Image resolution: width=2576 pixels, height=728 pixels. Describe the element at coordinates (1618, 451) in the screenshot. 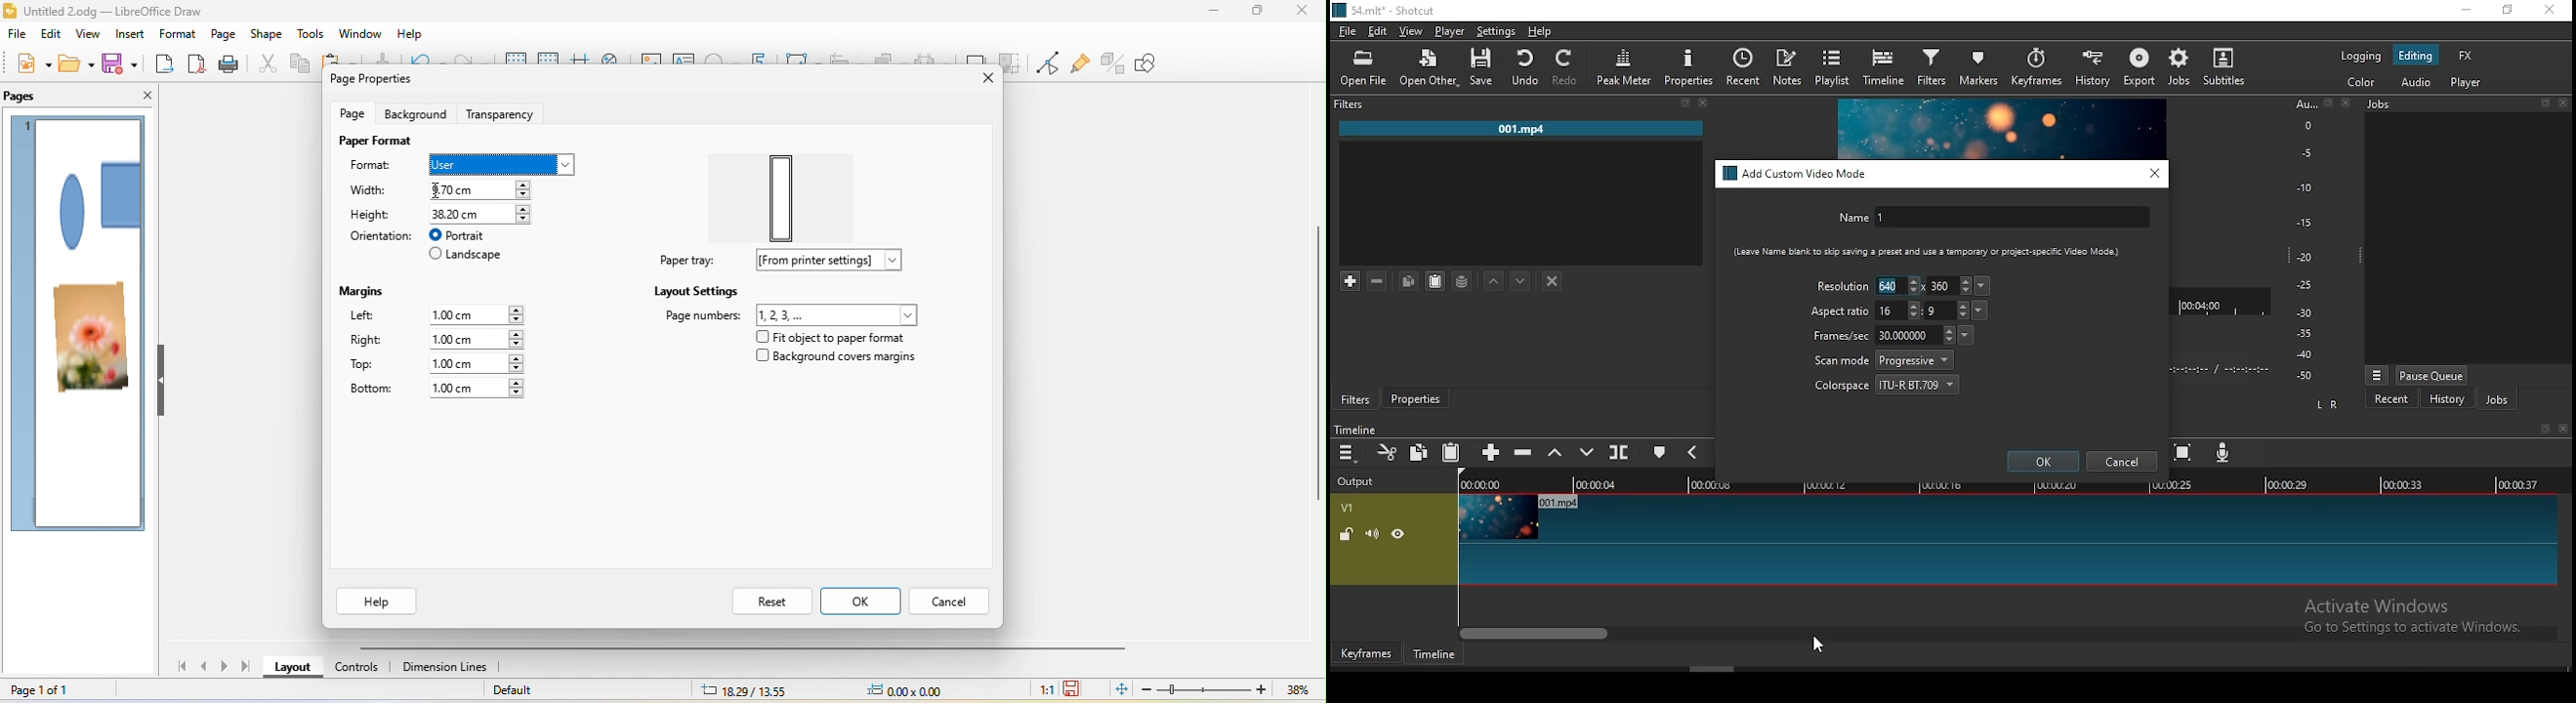

I see `split at playhead` at that location.